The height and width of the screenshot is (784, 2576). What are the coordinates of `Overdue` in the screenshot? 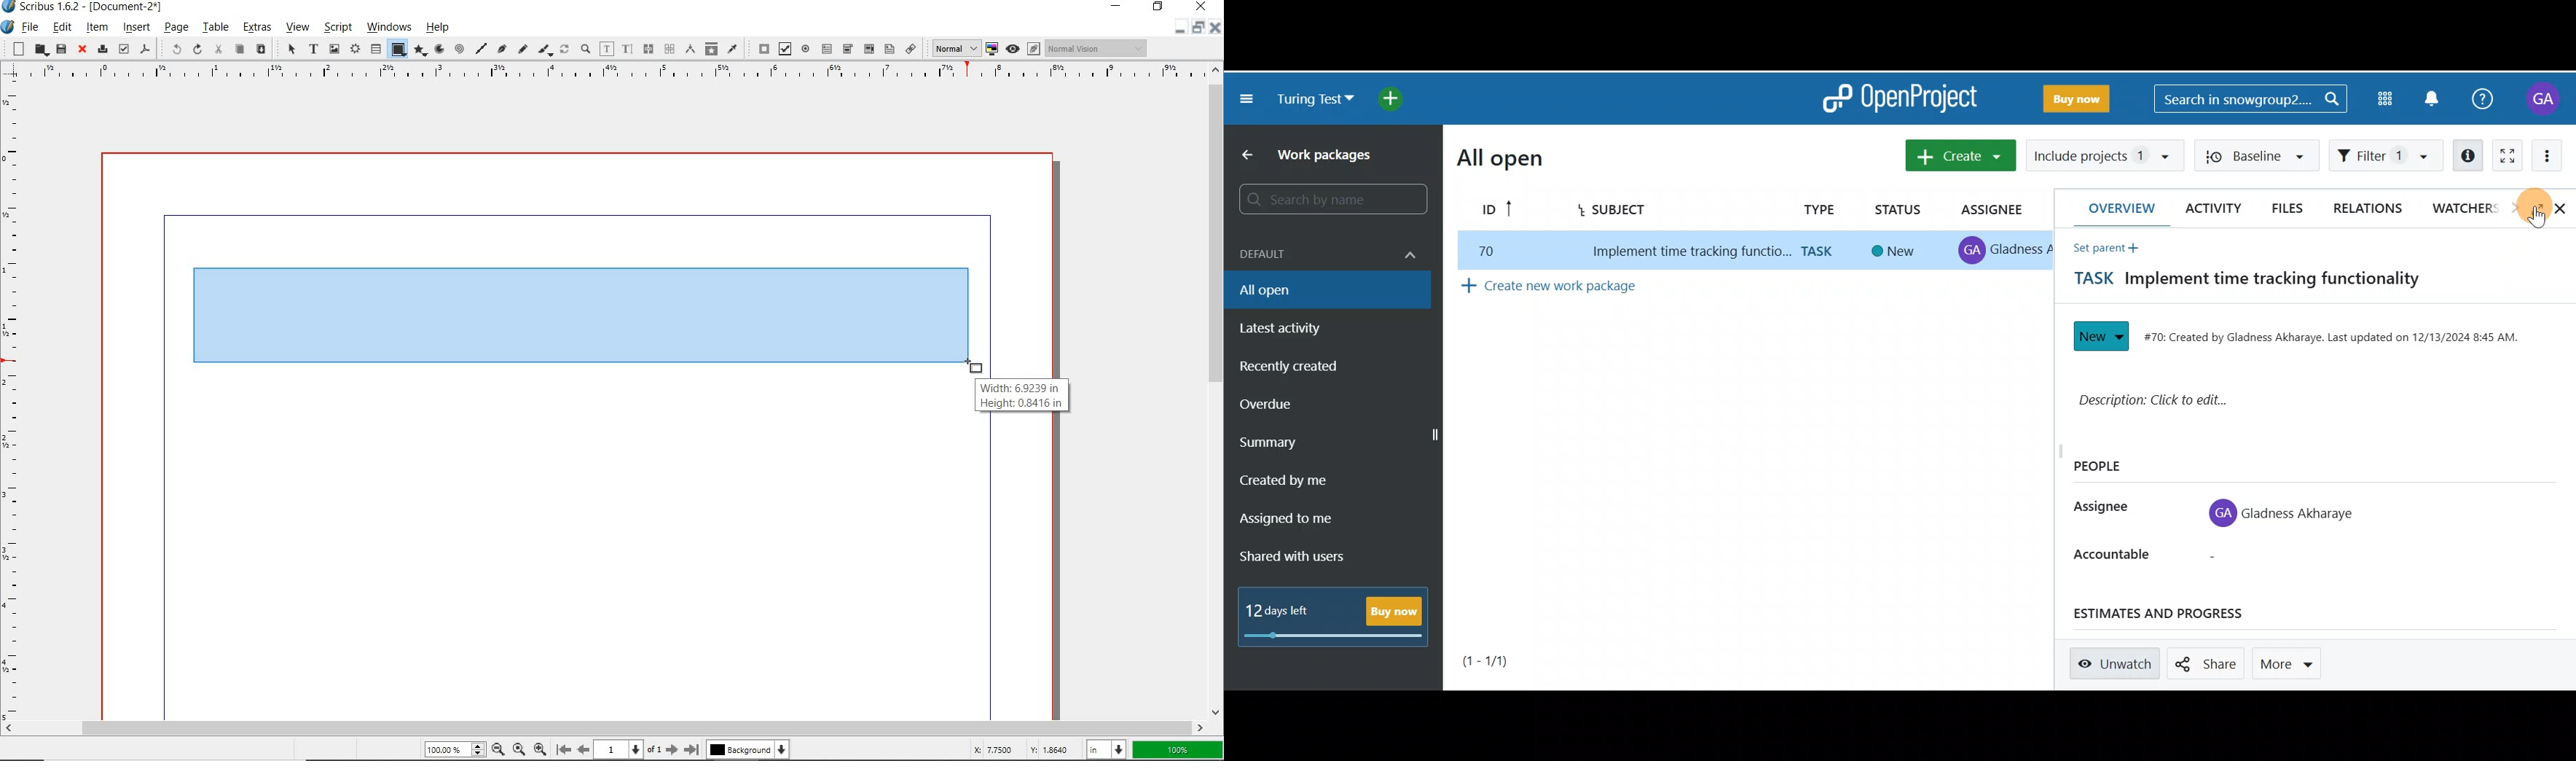 It's located at (1304, 409).